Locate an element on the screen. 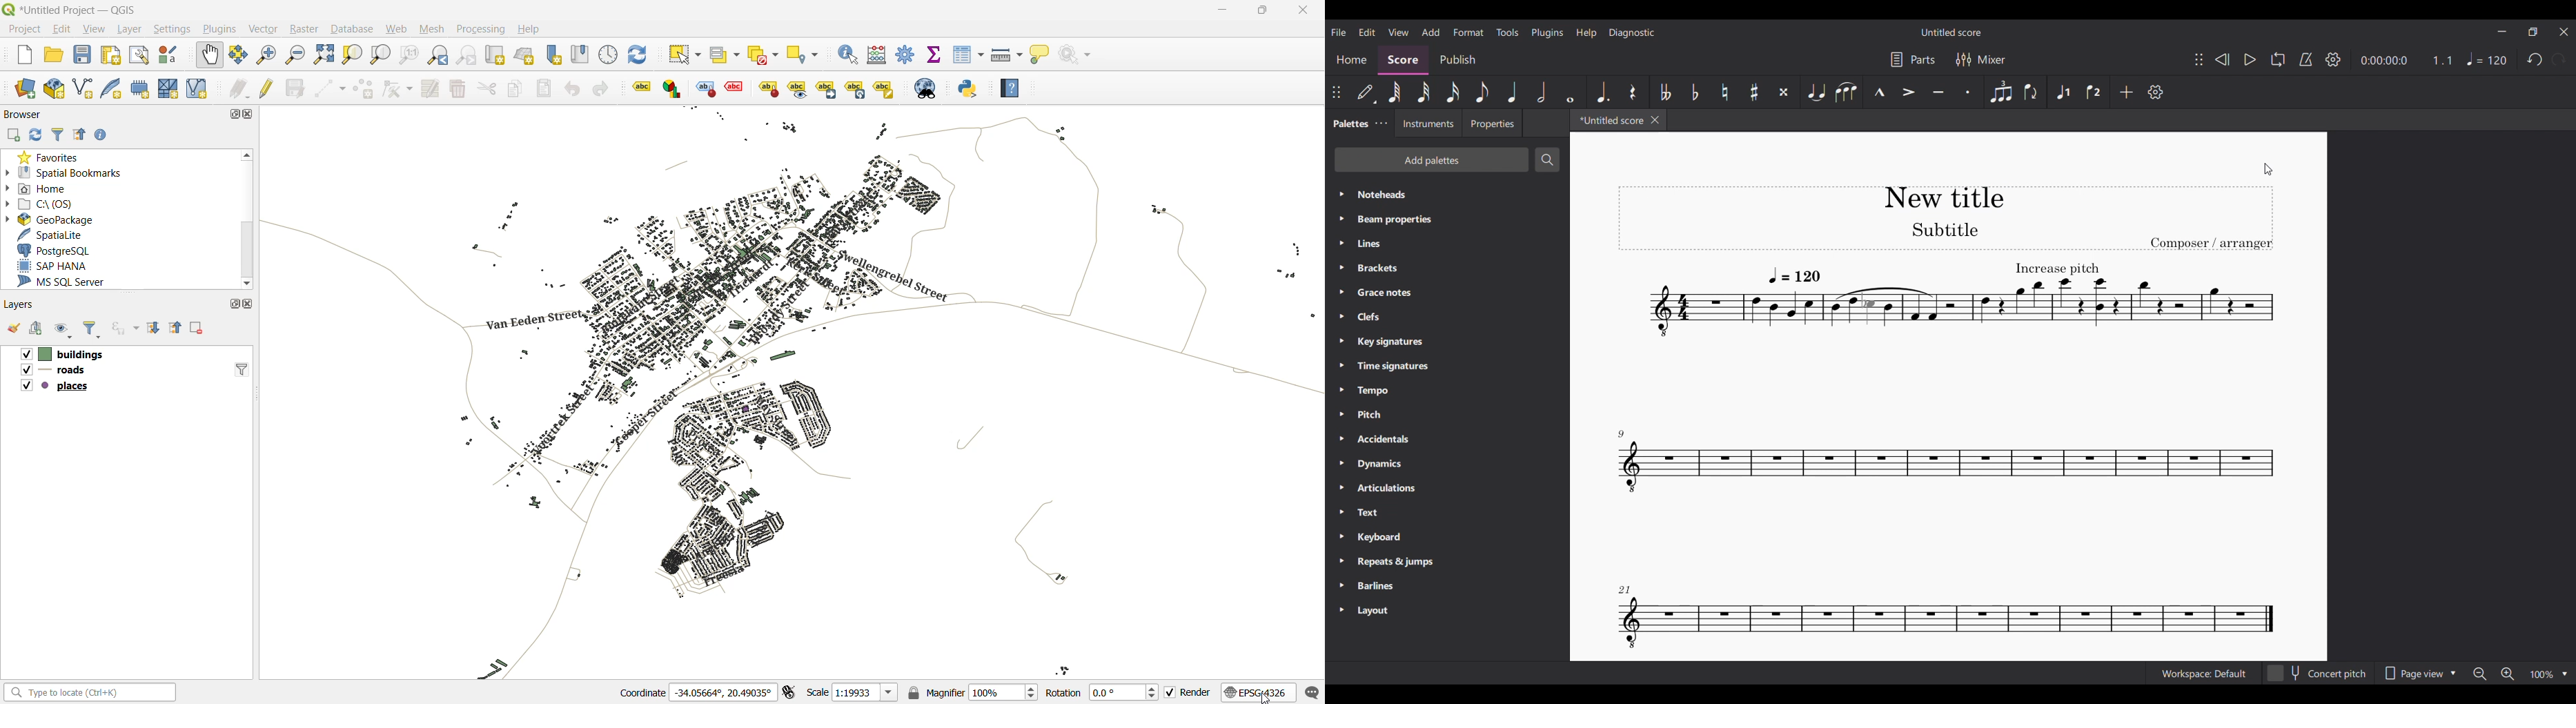  Noteheads is located at coordinates (1448, 194).